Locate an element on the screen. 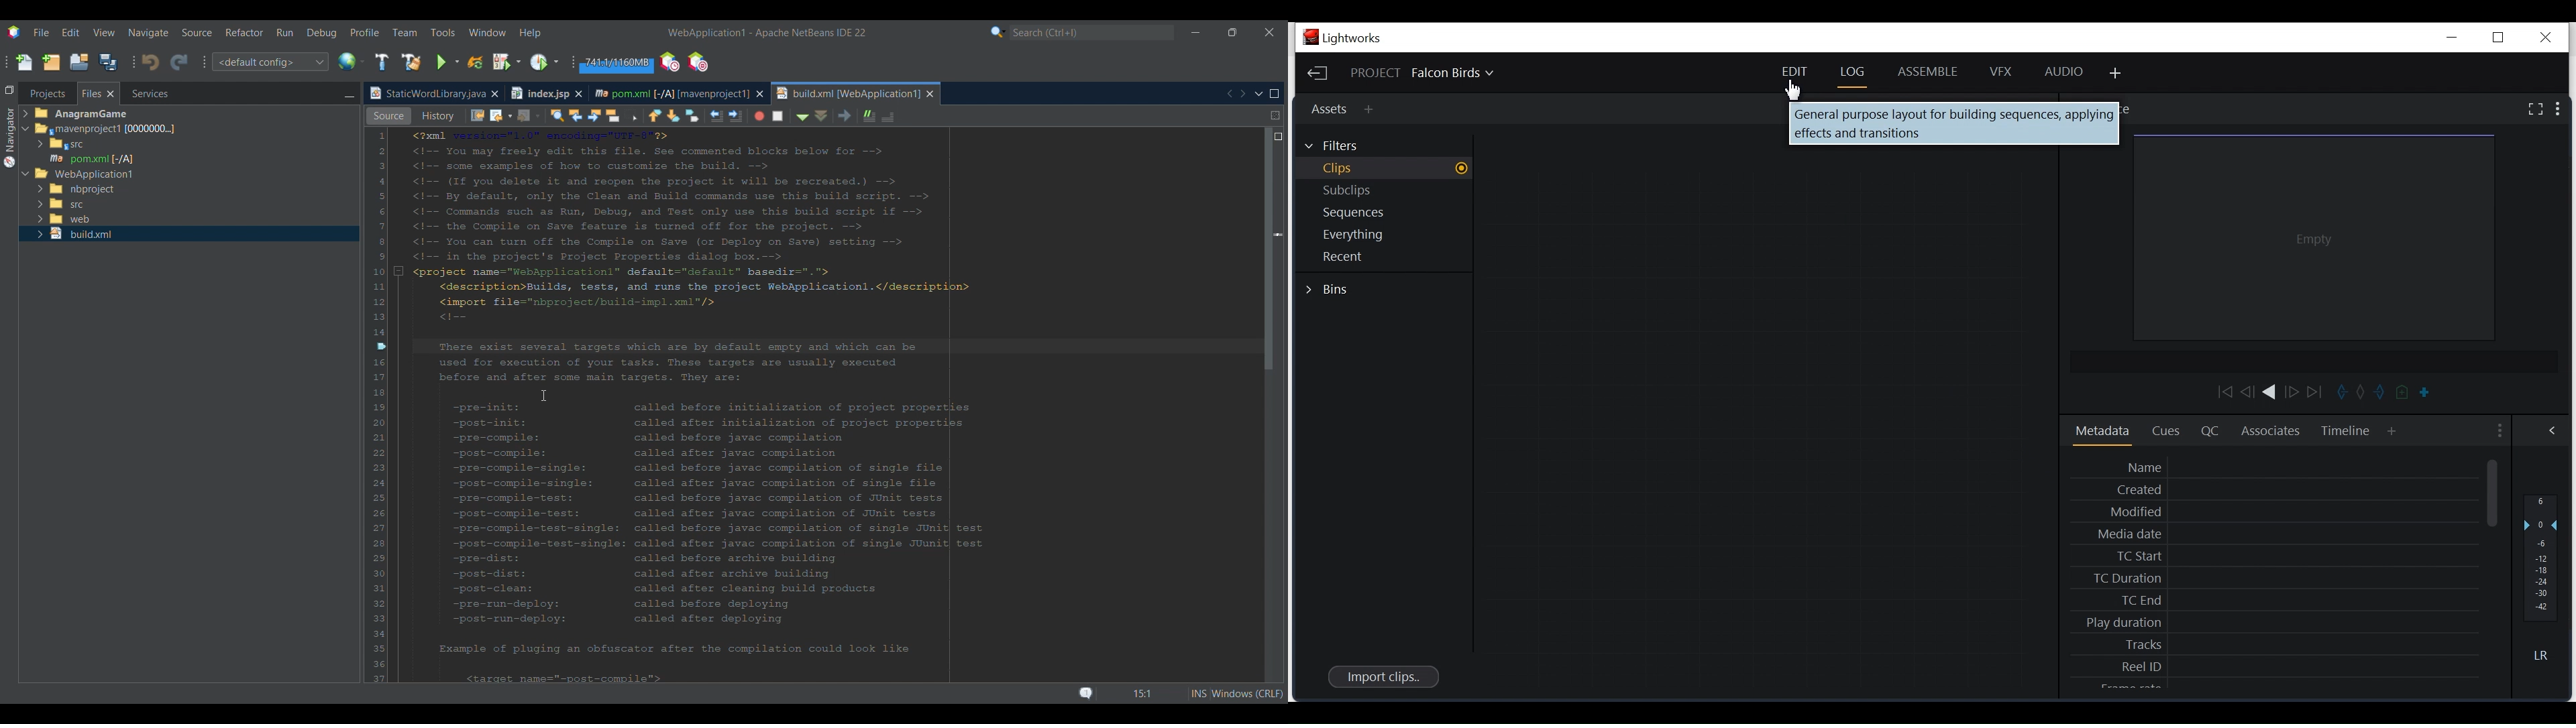 This screenshot has height=728, width=2576. Show Everything within the project is located at coordinates (1382, 235).